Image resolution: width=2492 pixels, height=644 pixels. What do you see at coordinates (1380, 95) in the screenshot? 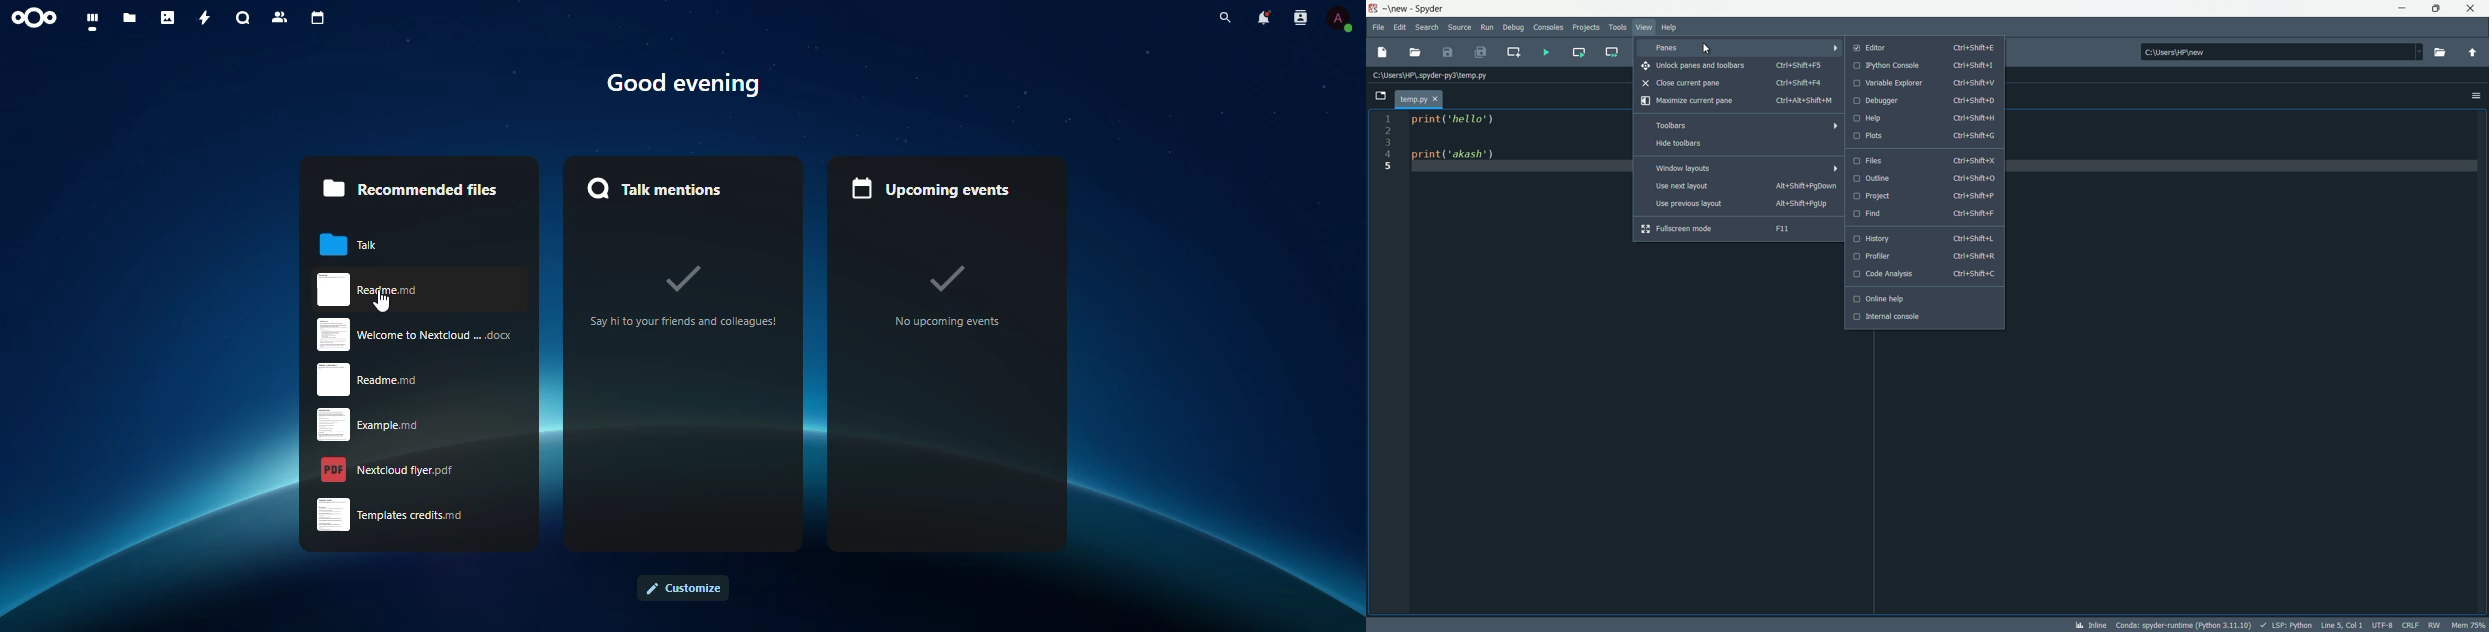
I see `browse tabs` at bounding box center [1380, 95].